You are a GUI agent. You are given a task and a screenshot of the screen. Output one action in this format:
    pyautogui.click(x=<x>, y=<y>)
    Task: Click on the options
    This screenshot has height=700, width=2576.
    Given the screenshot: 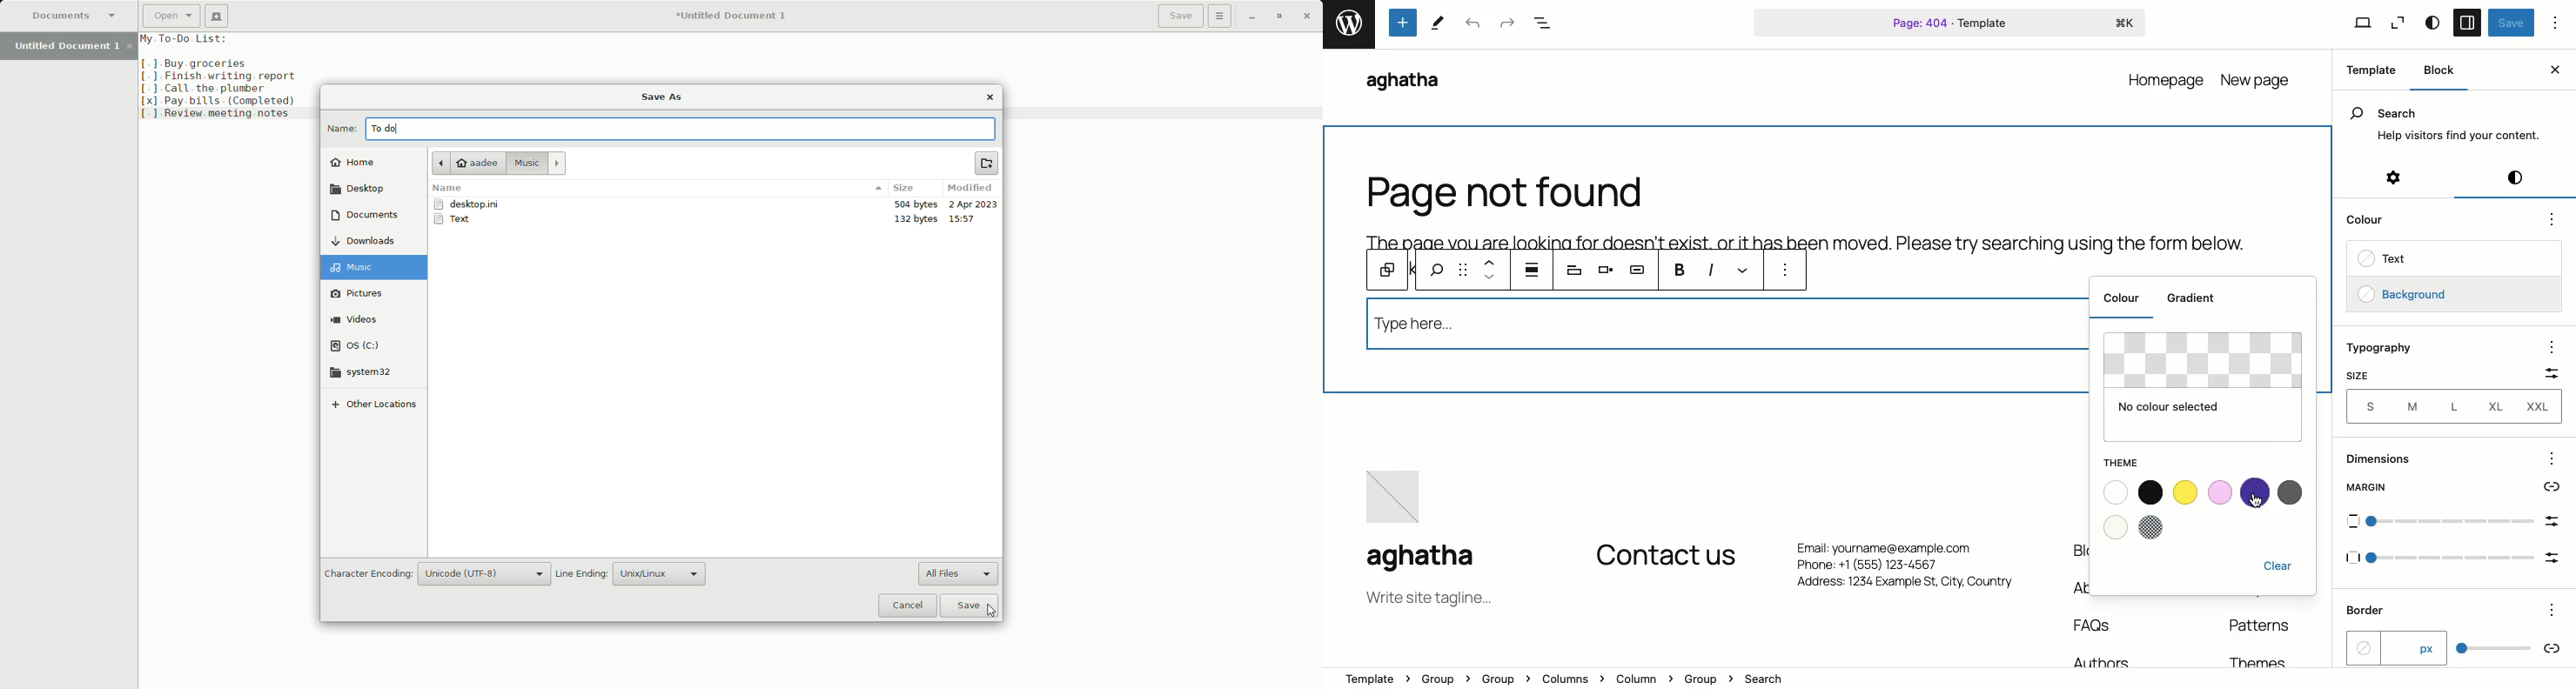 What is the action you would take?
    pyautogui.click(x=2553, y=220)
    